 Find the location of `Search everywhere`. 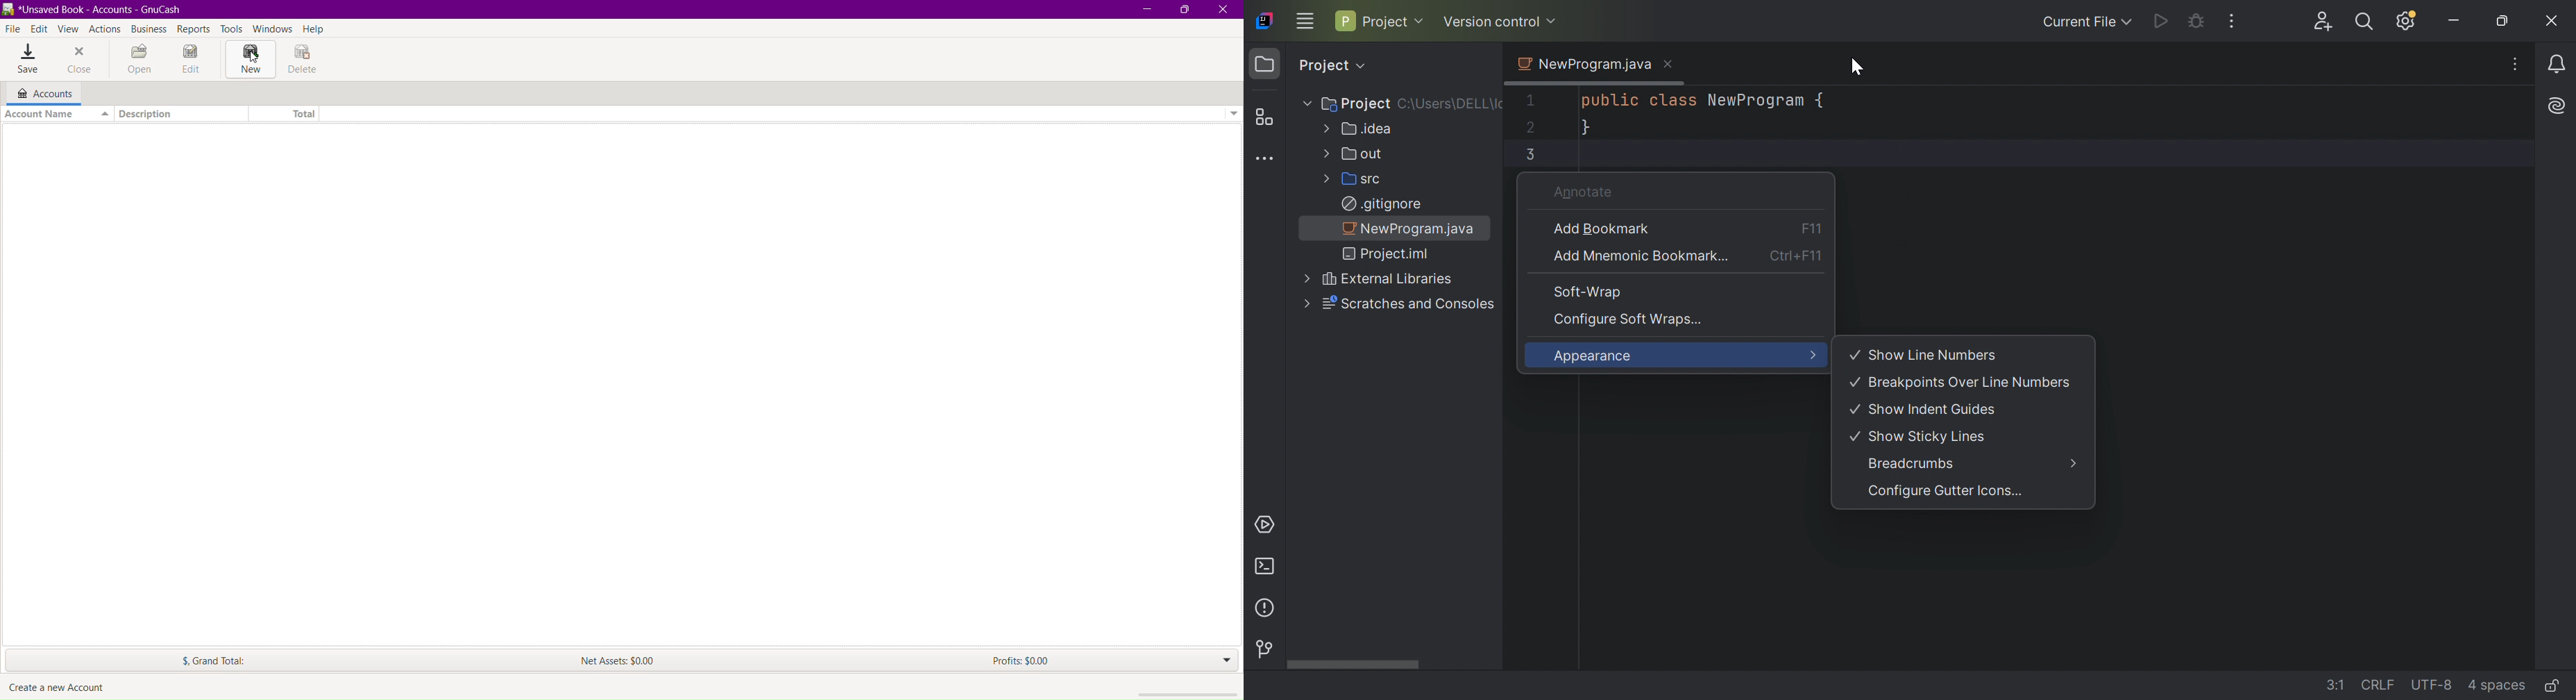

Search everywhere is located at coordinates (2363, 24).